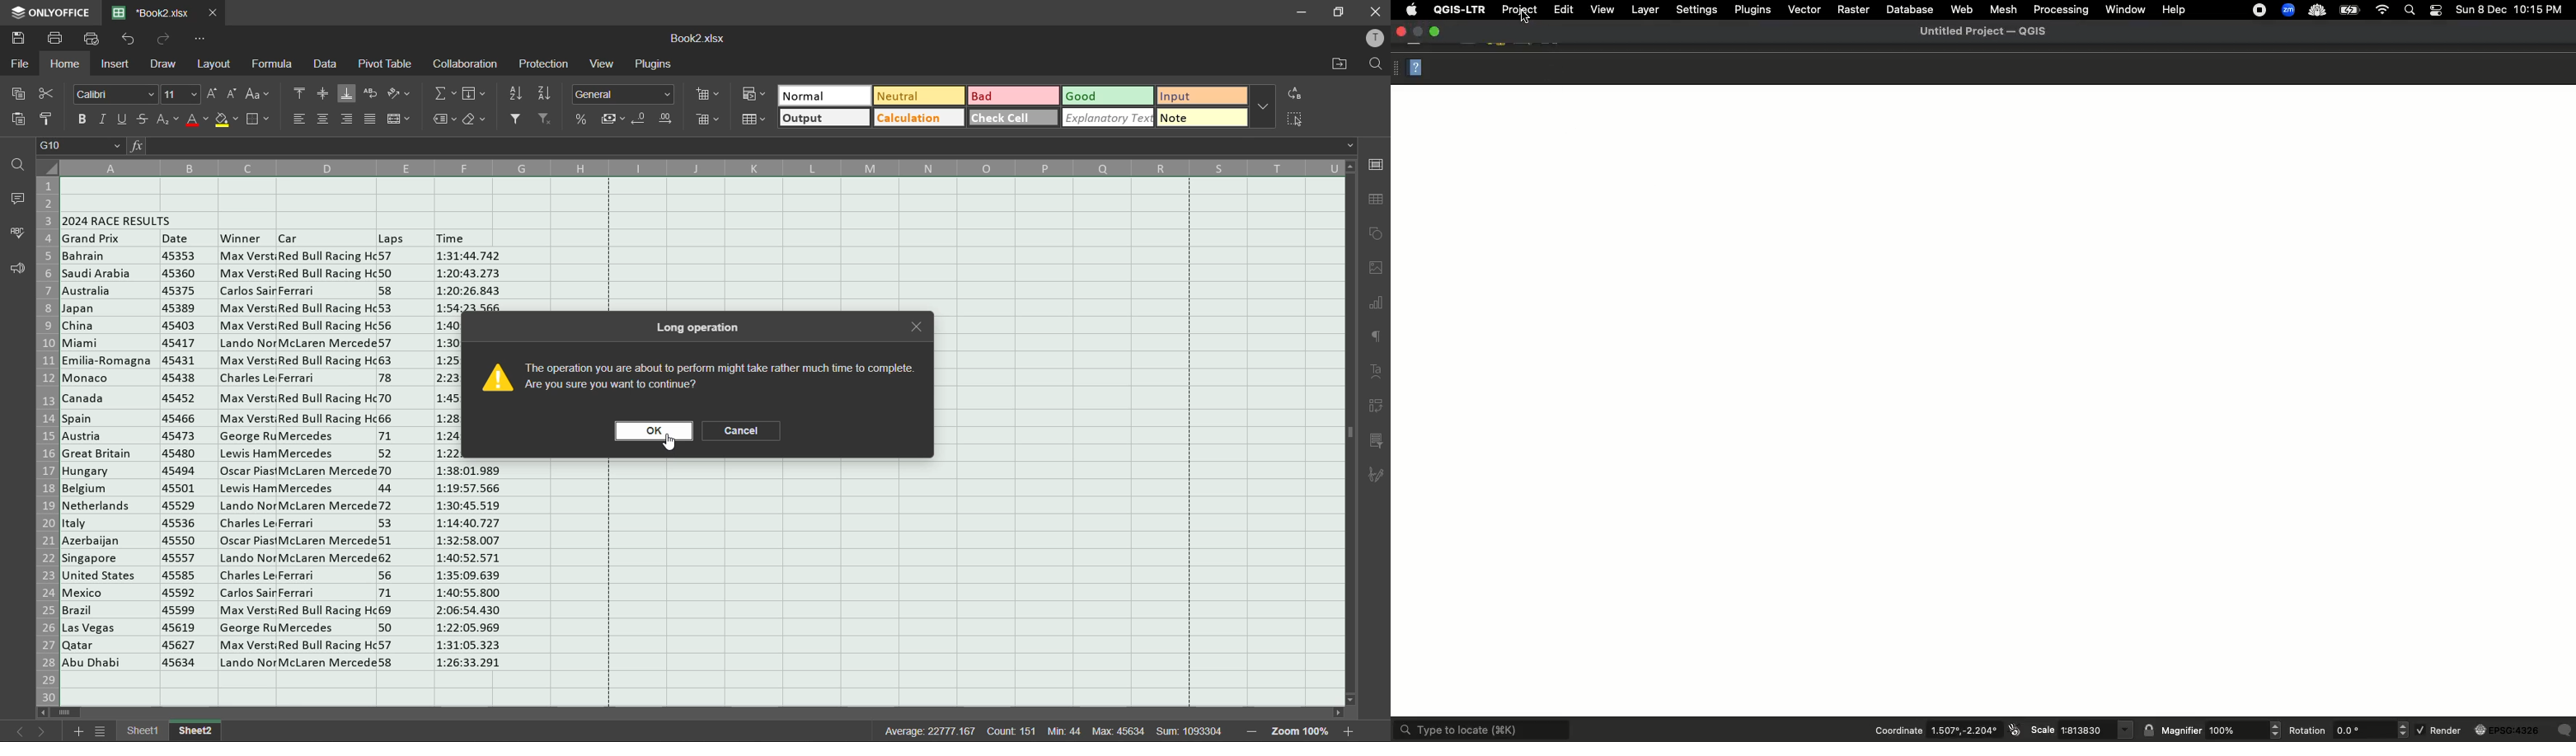  Describe the element at coordinates (695, 38) in the screenshot. I see `filename` at that location.